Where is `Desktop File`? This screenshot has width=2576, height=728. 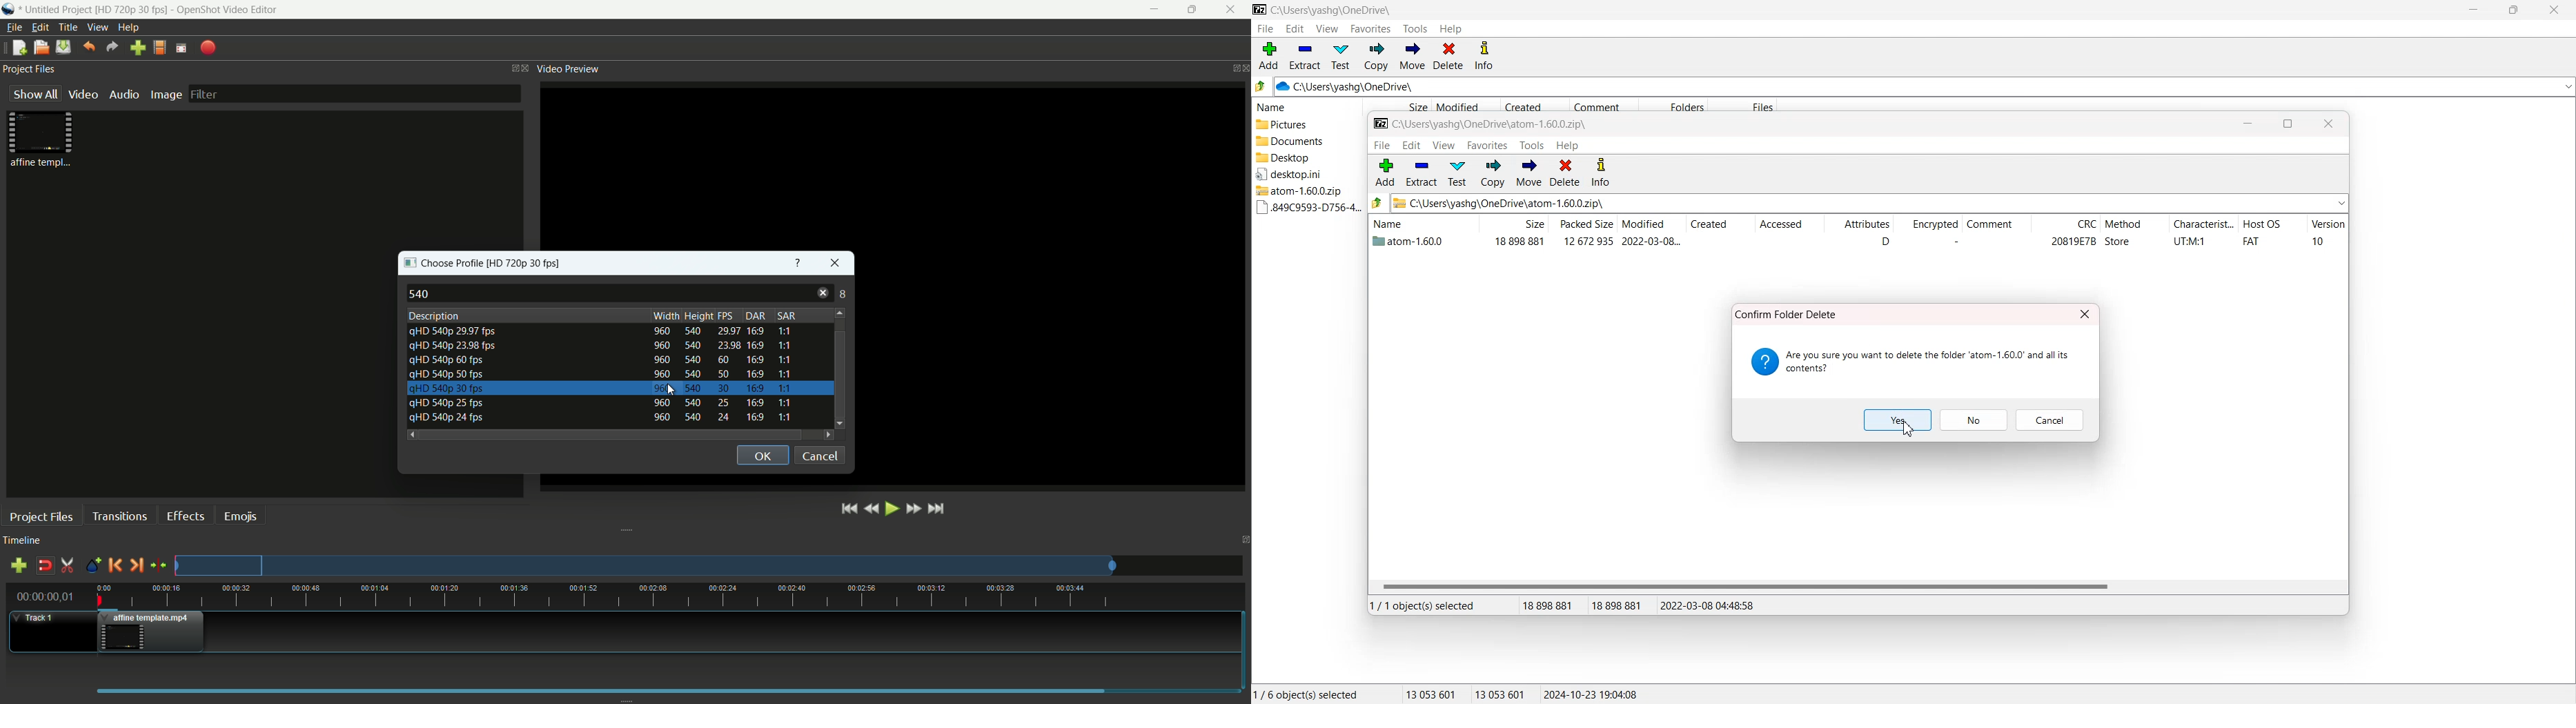 Desktop File is located at coordinates (1304, 157).